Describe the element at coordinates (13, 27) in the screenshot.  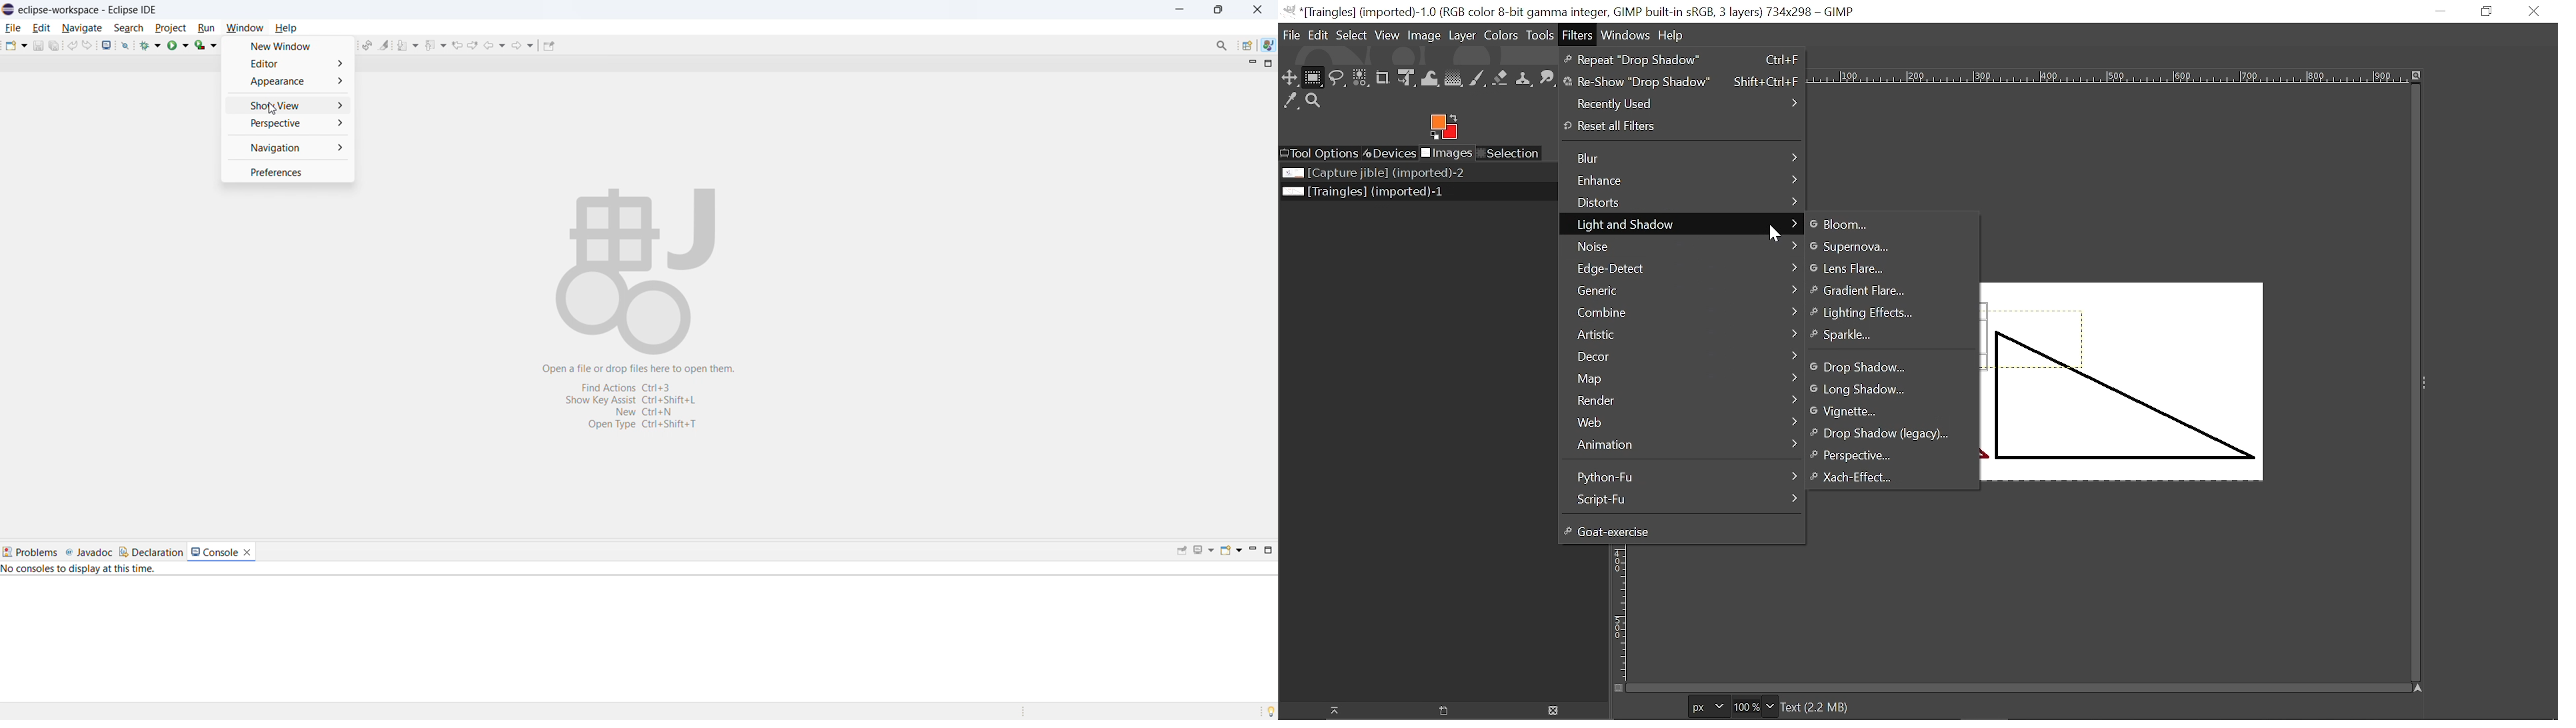
I see `file` at that location.